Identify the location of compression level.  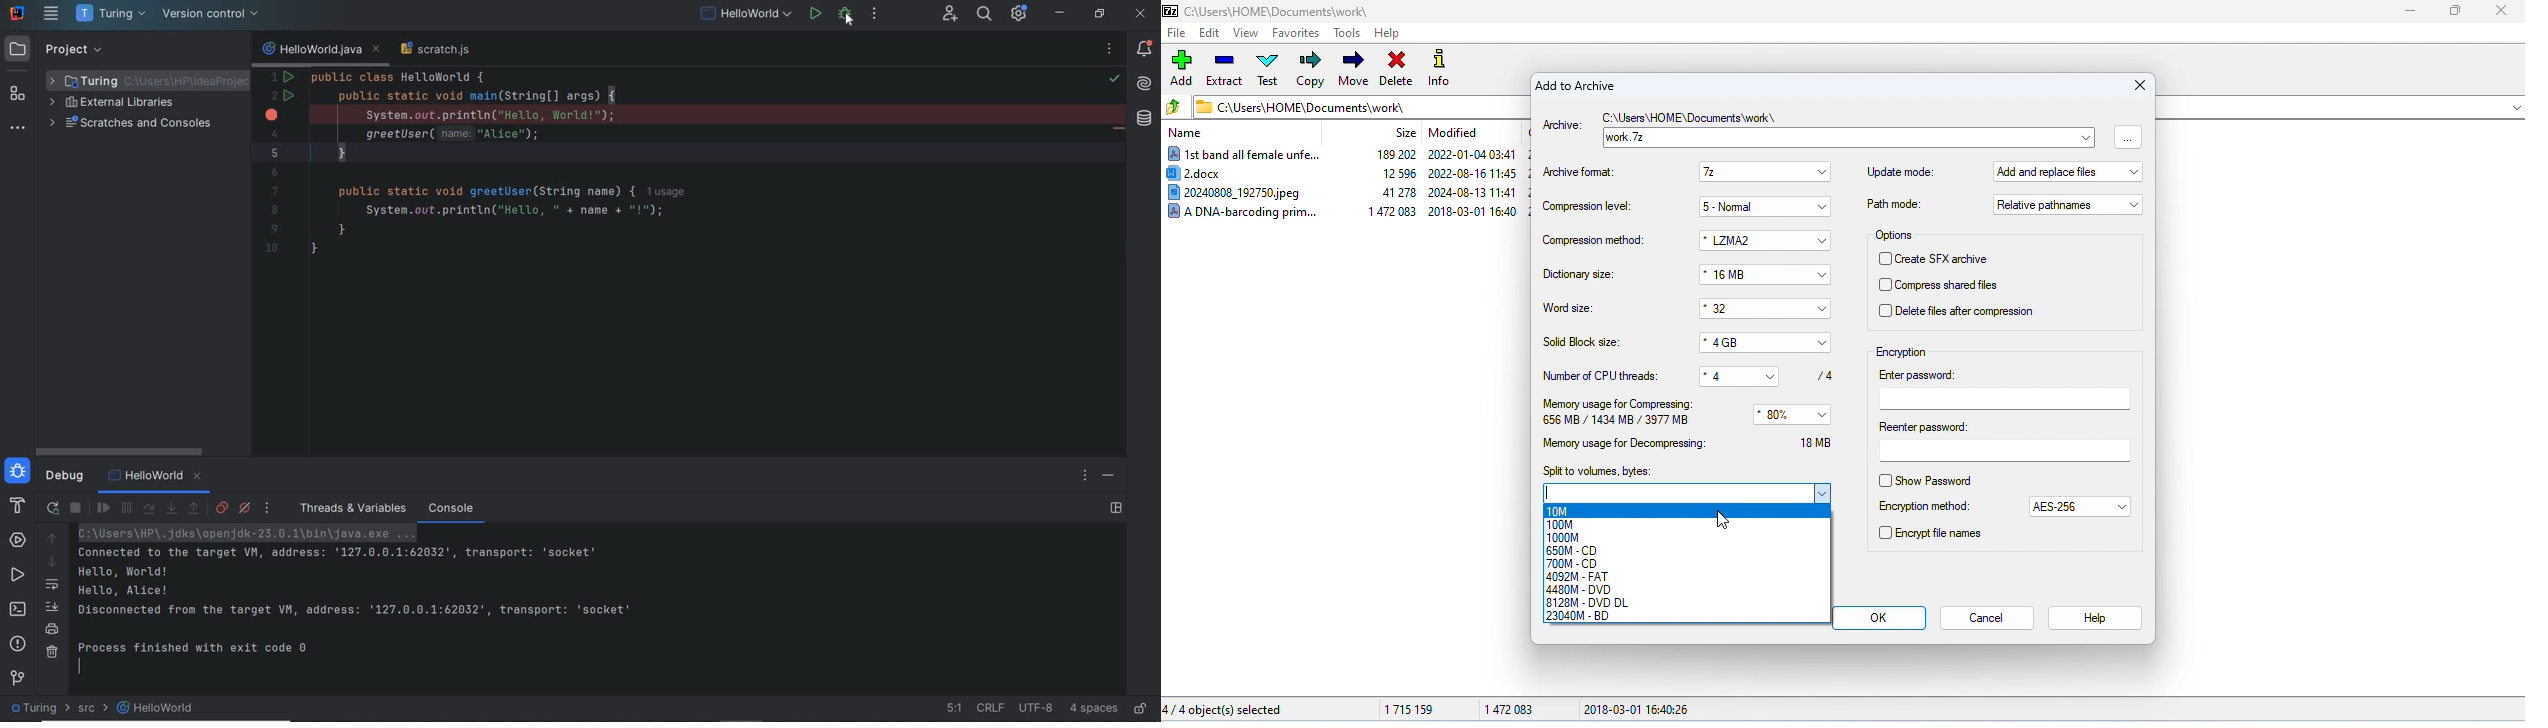
(1588, 207).